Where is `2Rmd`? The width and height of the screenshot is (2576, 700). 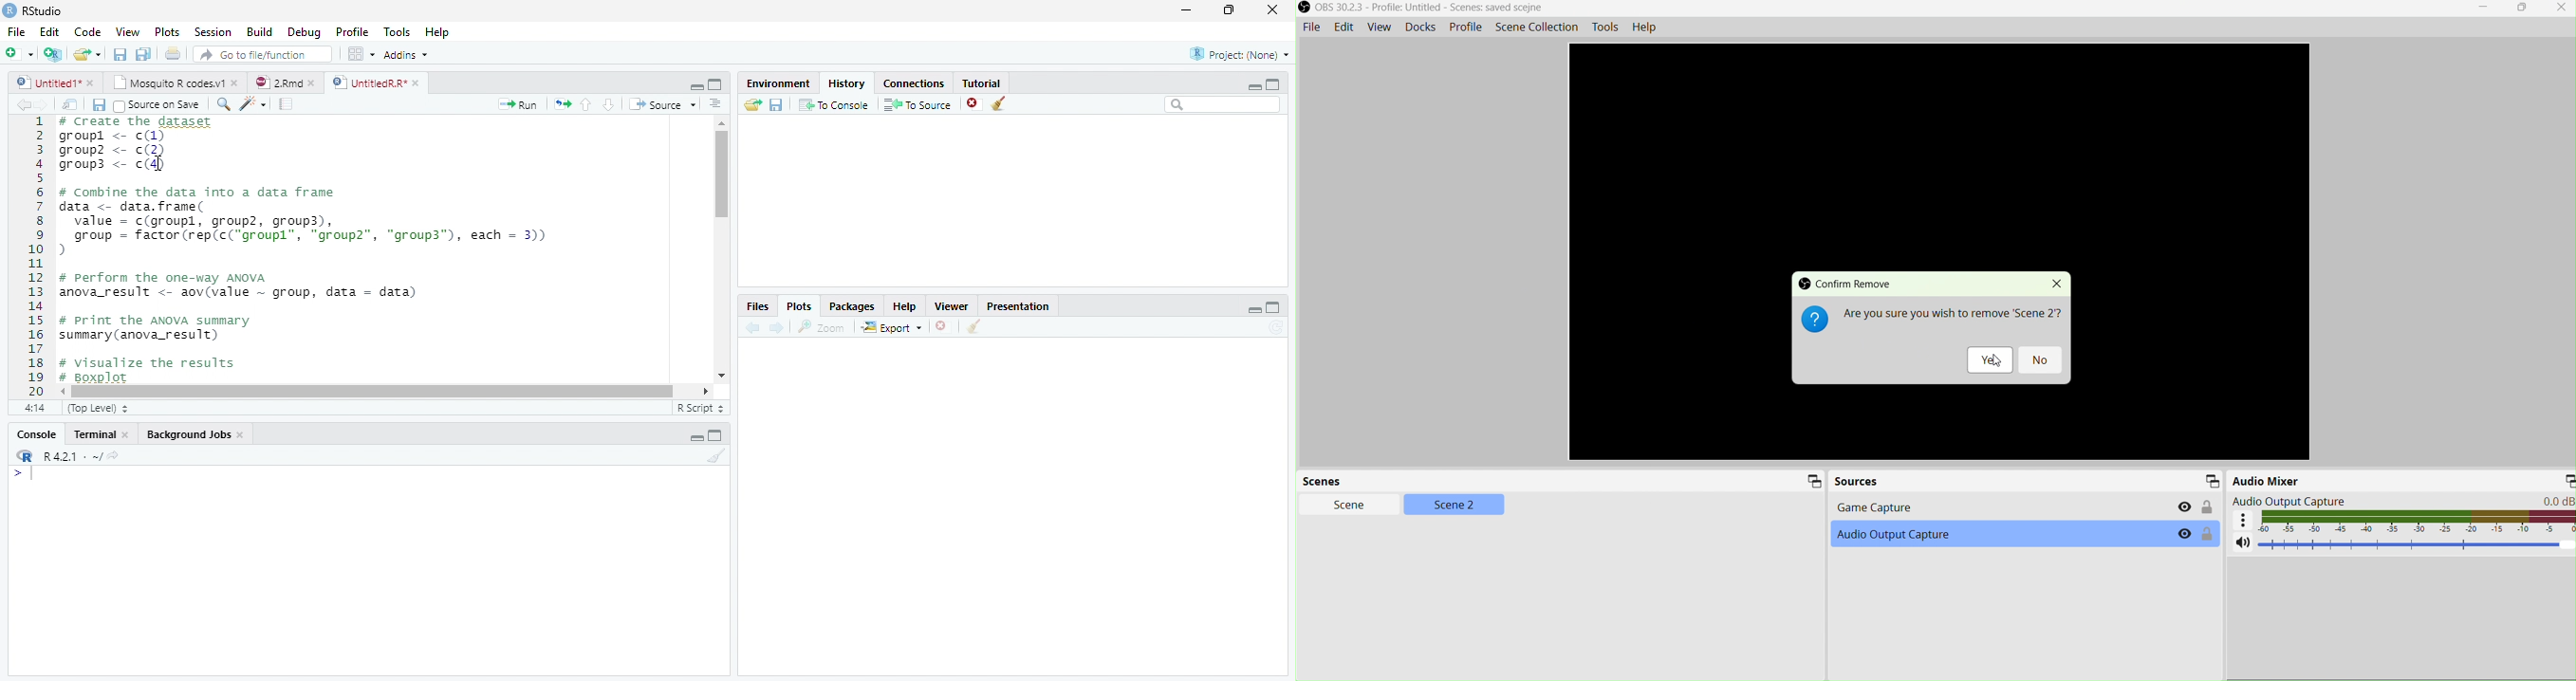
2Rmd is located at coordinates (284, 81).